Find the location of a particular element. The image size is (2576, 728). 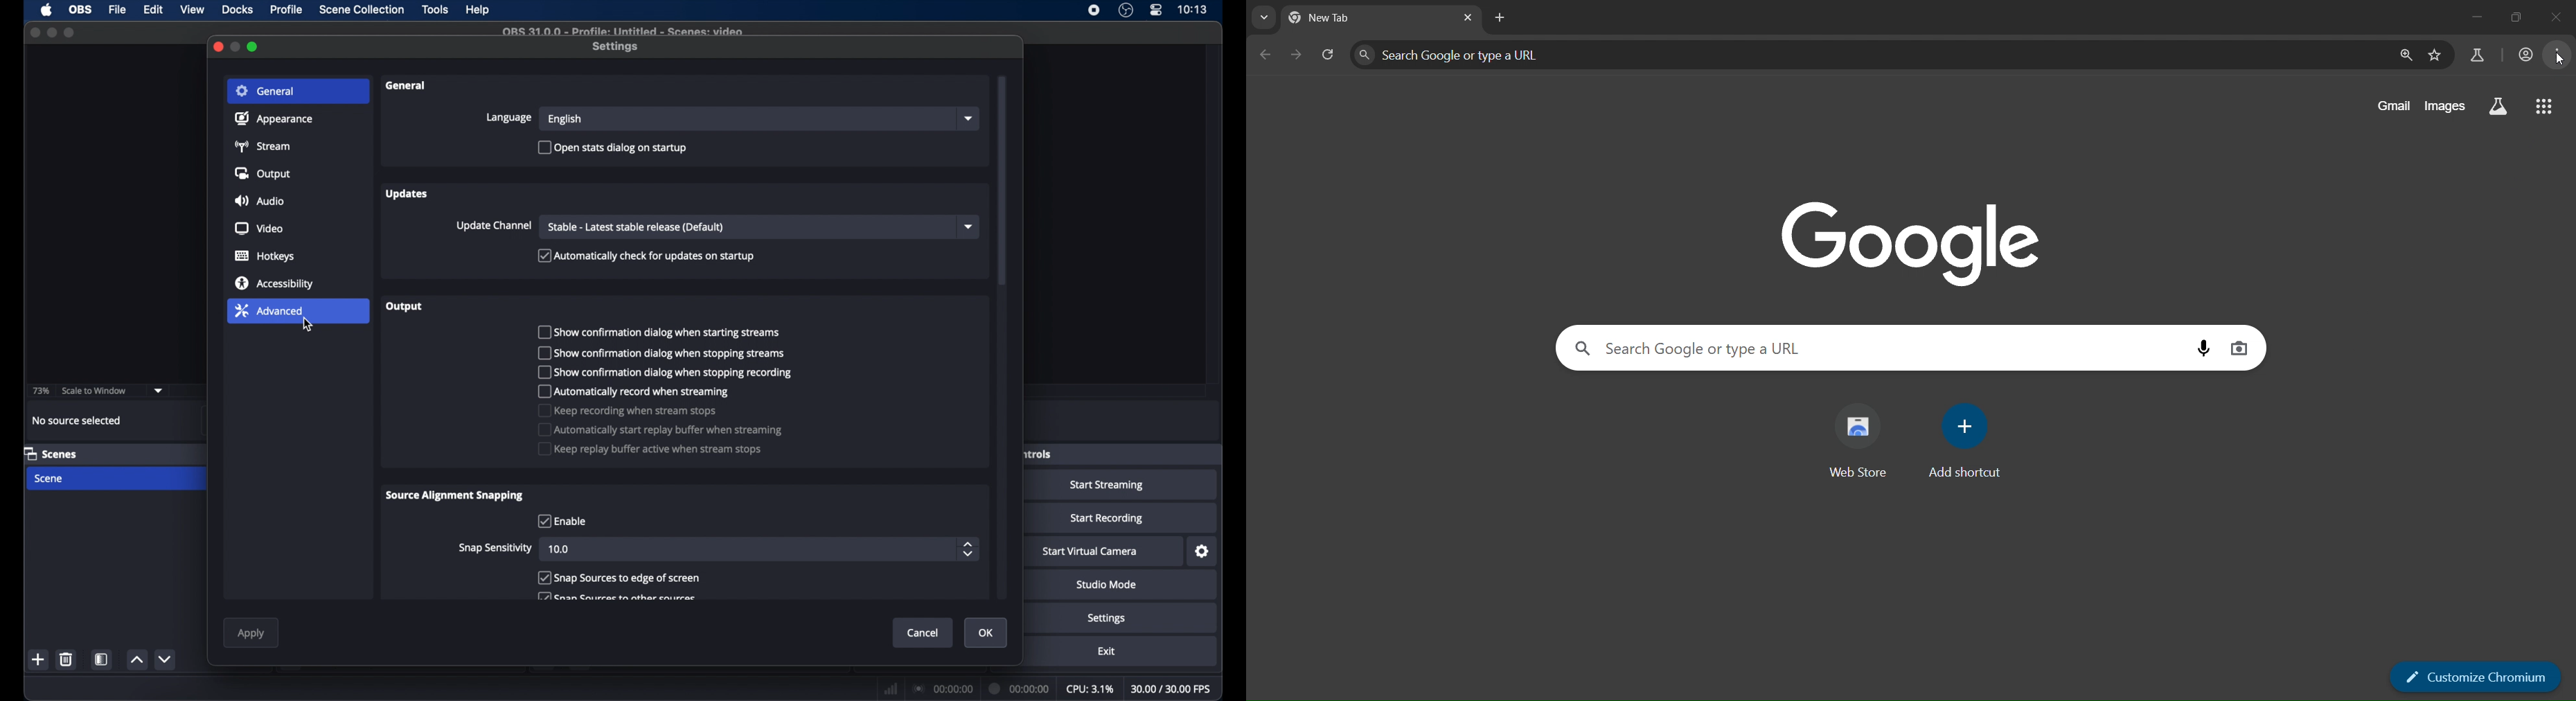

file is located at coordinates (117, 10).